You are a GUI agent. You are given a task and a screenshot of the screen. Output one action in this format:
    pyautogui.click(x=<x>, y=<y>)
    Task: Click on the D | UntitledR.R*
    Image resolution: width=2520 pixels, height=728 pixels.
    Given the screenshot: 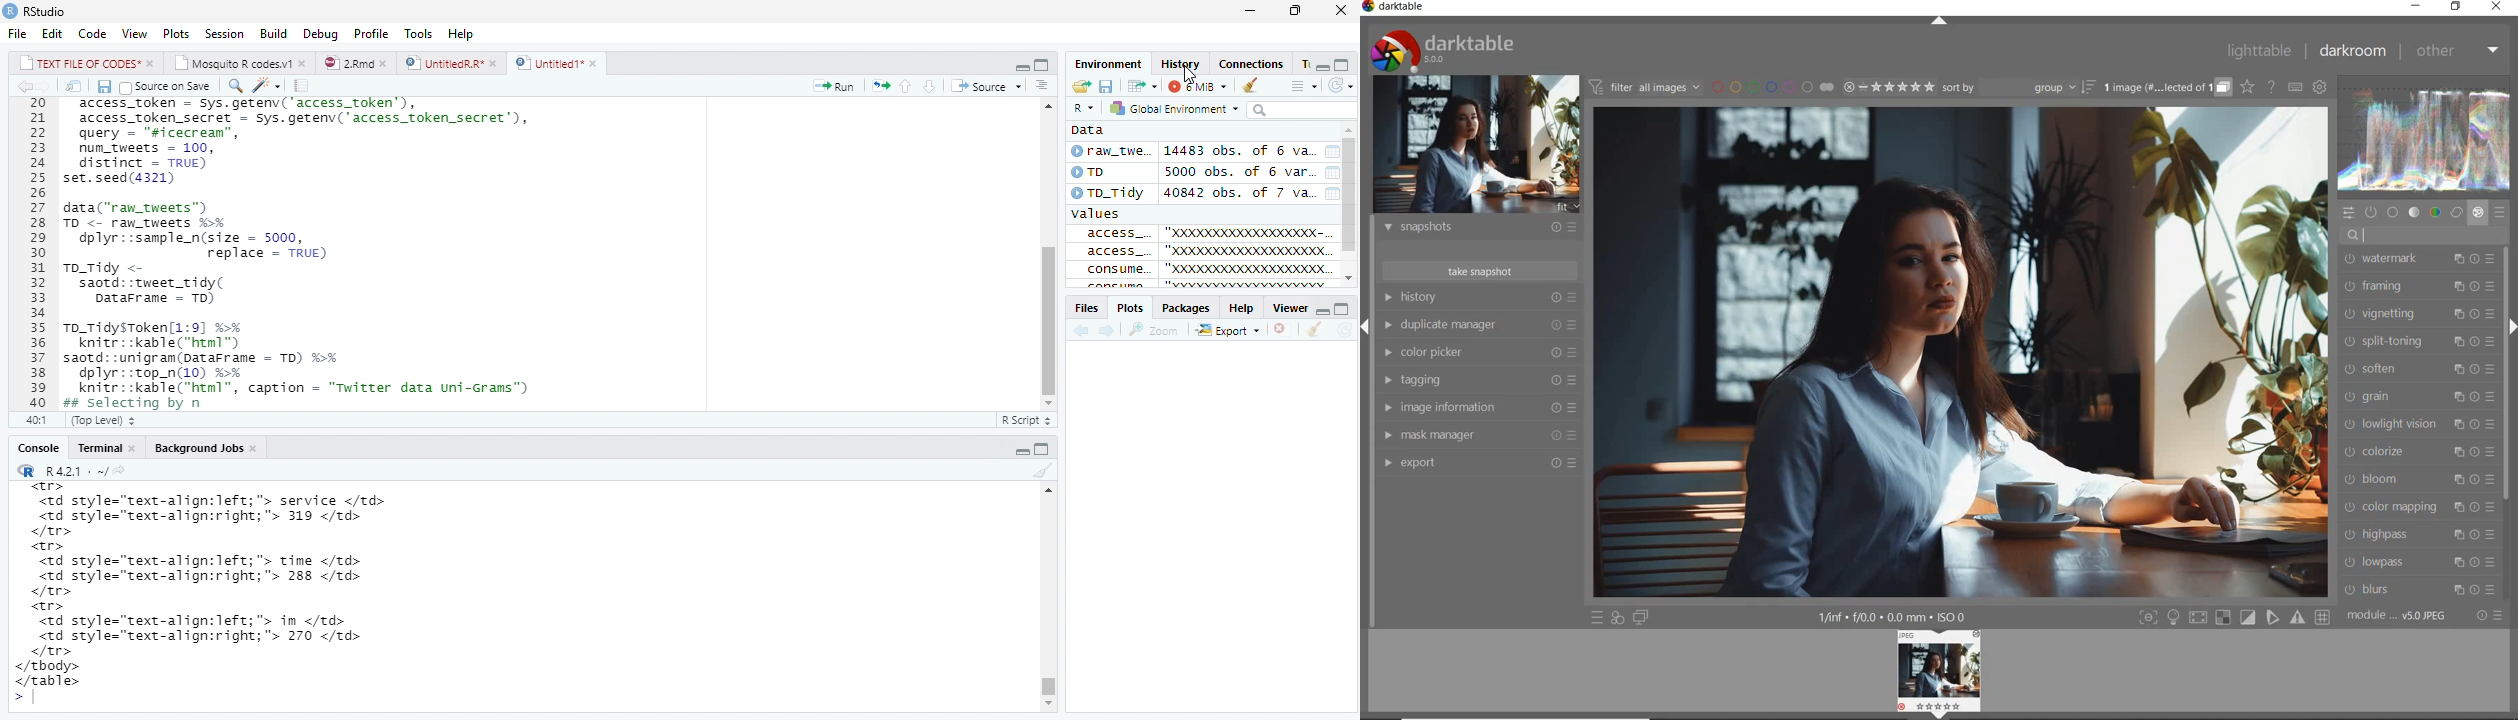 What is the action you would take?
    pyautogui.click(x=448, y=63)
    